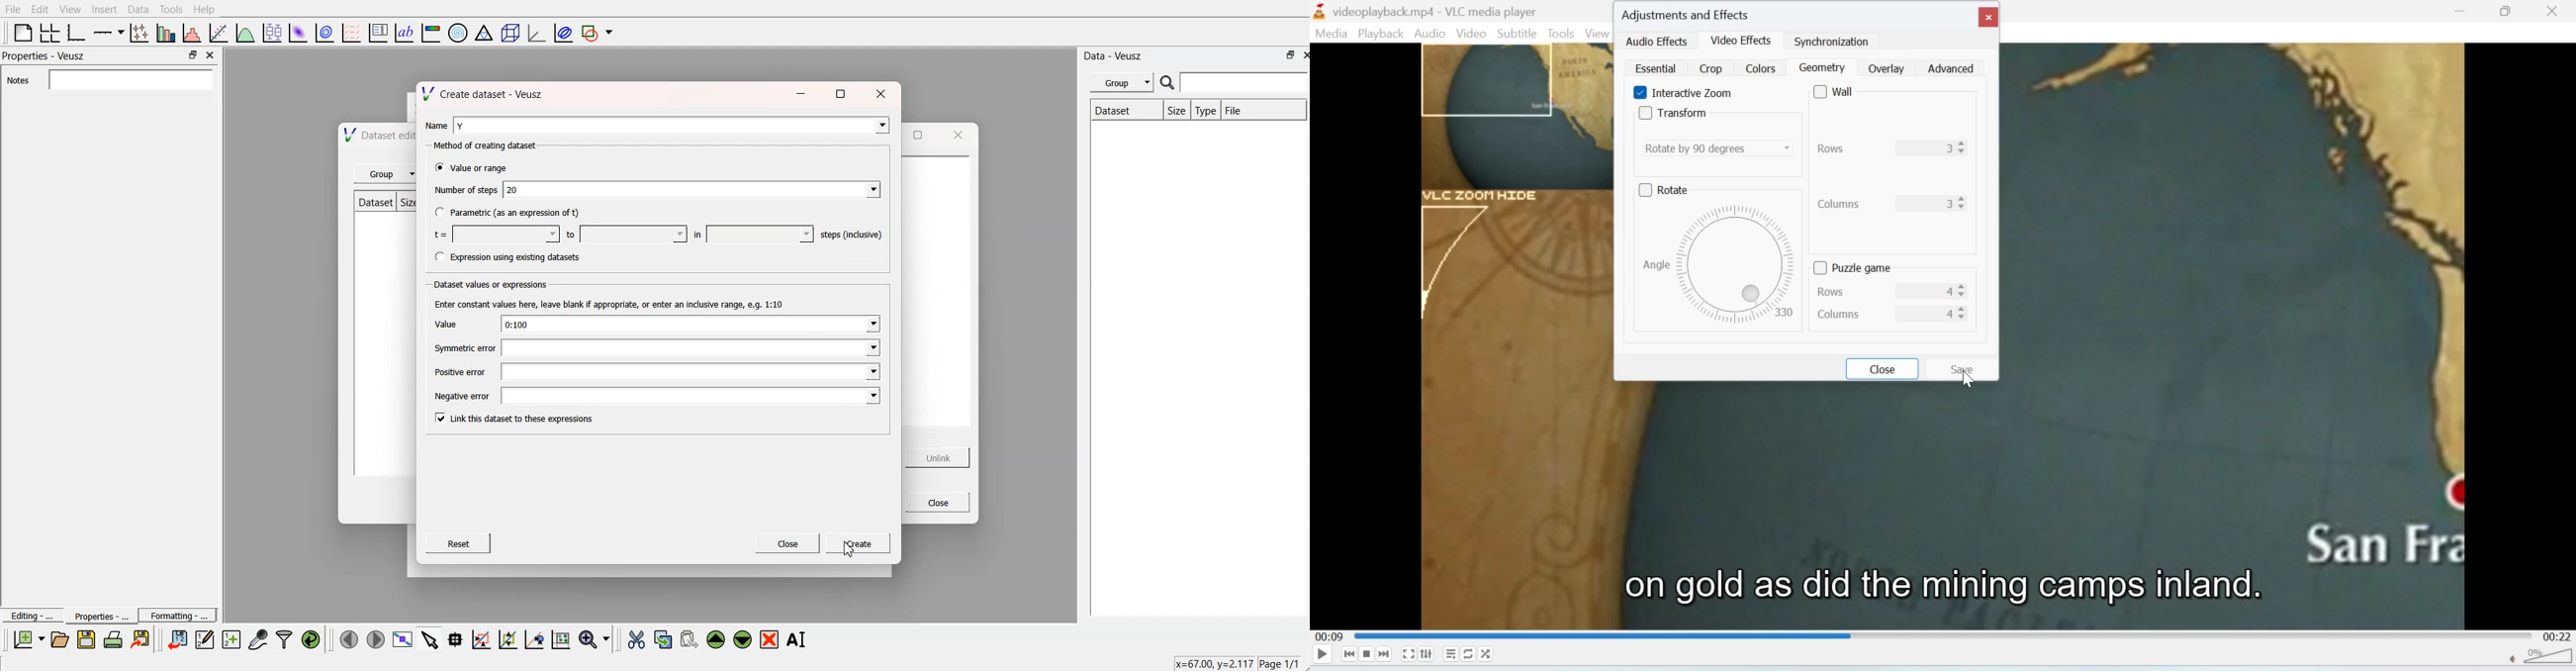 The width and height of the screenshot is (2576, 672). What do you see at coordinates (1302, 55) in the screenshot?
I see `Close` at bounding box center [1302, 55].